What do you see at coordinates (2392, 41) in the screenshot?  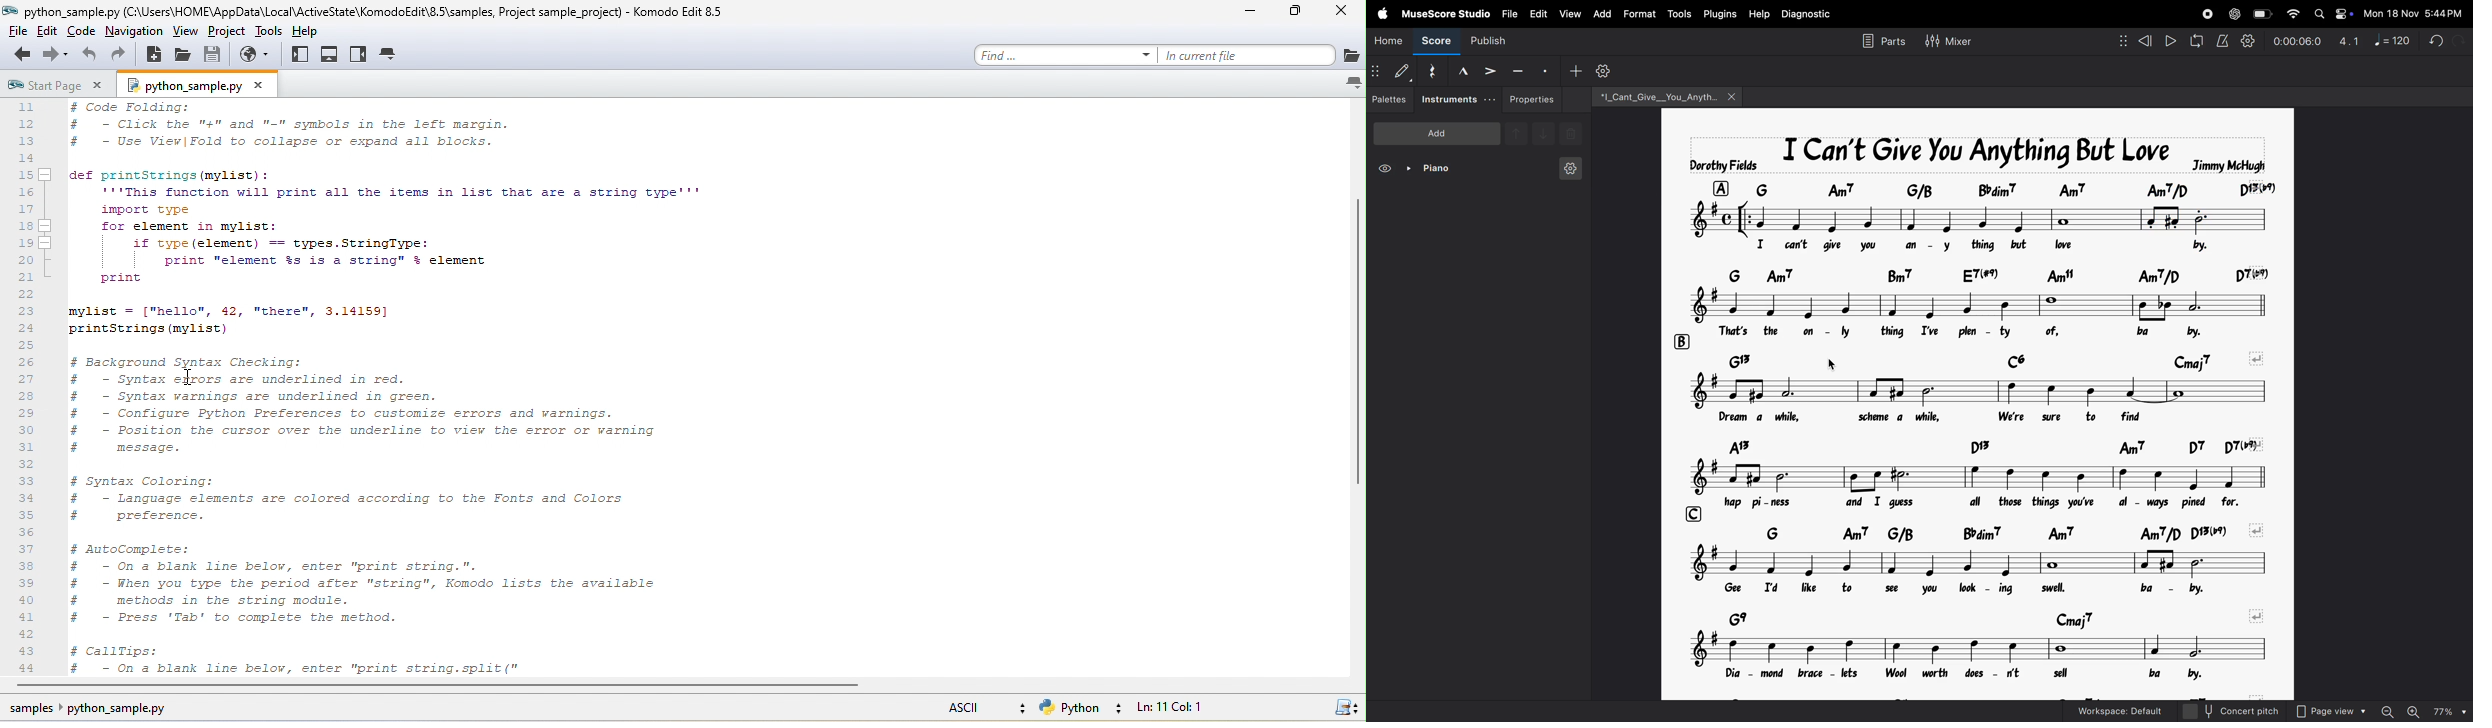 I see `note 120` at bounding box center [2392, 41].